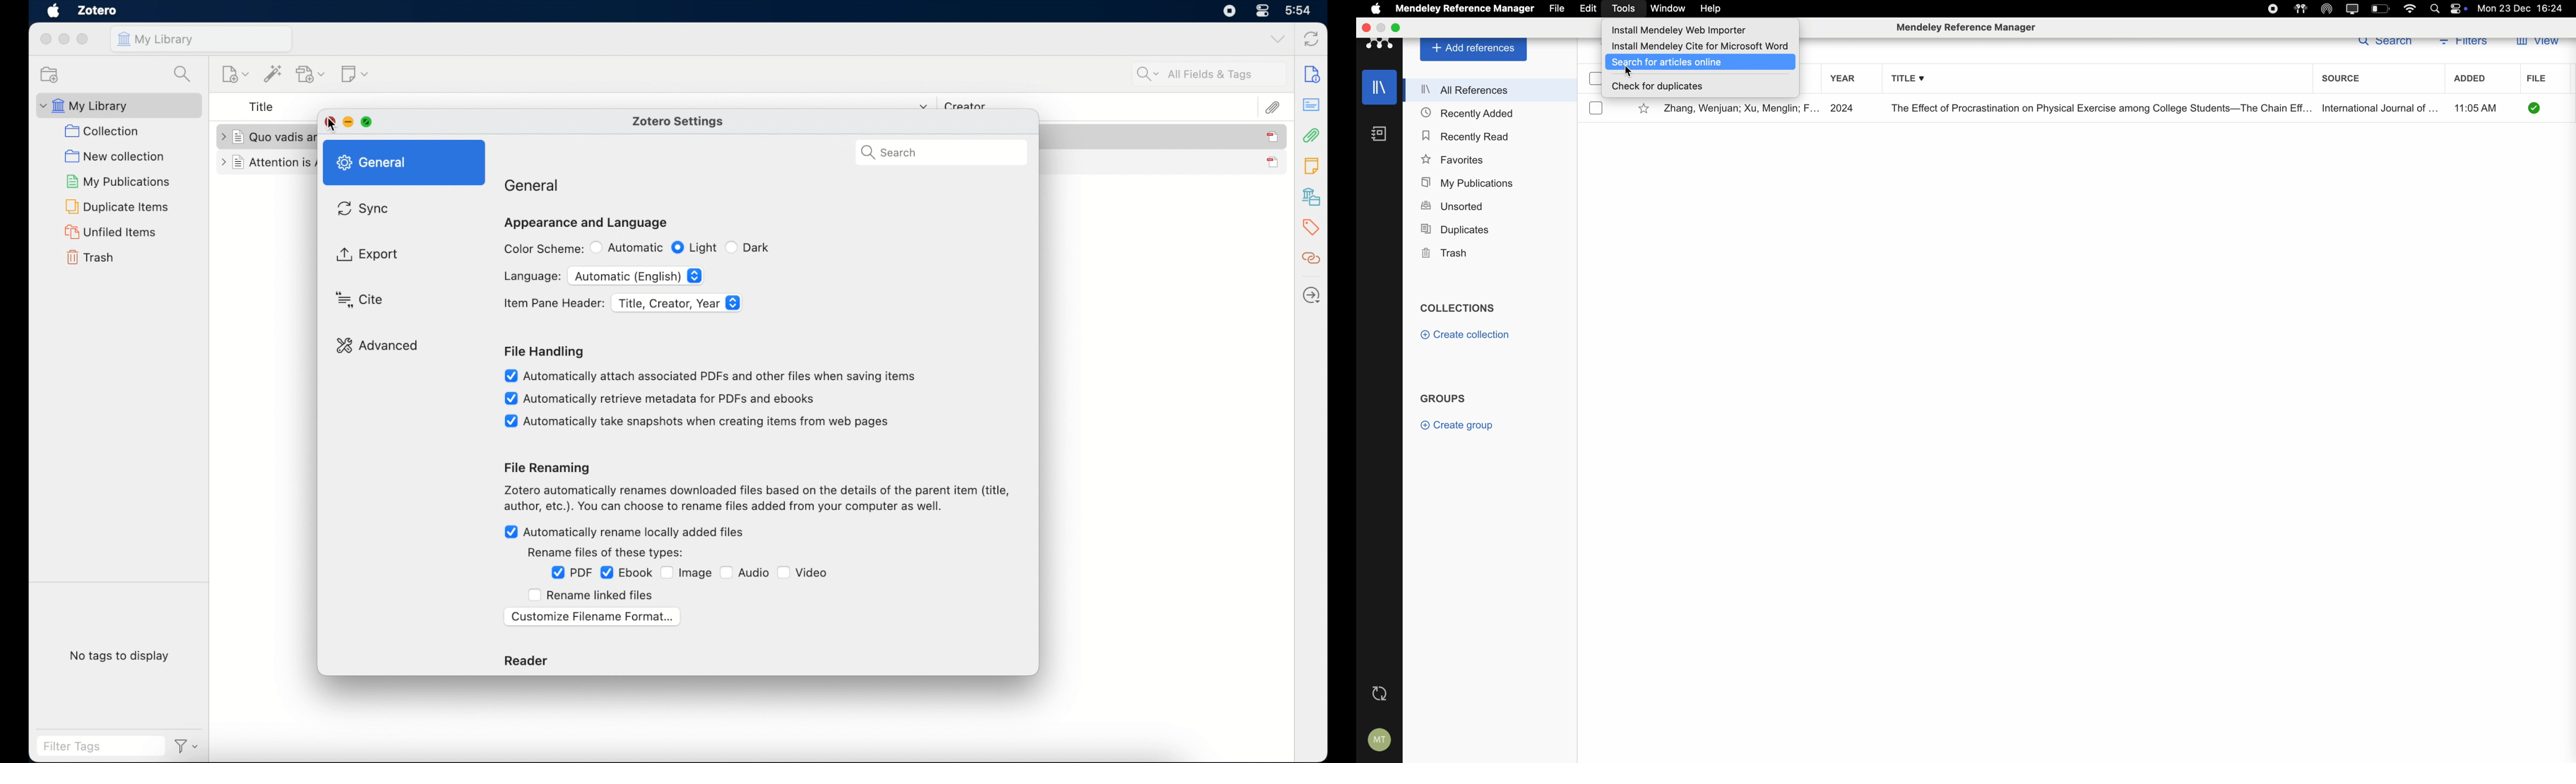  I want to click on item selected, so click(1271, 137).